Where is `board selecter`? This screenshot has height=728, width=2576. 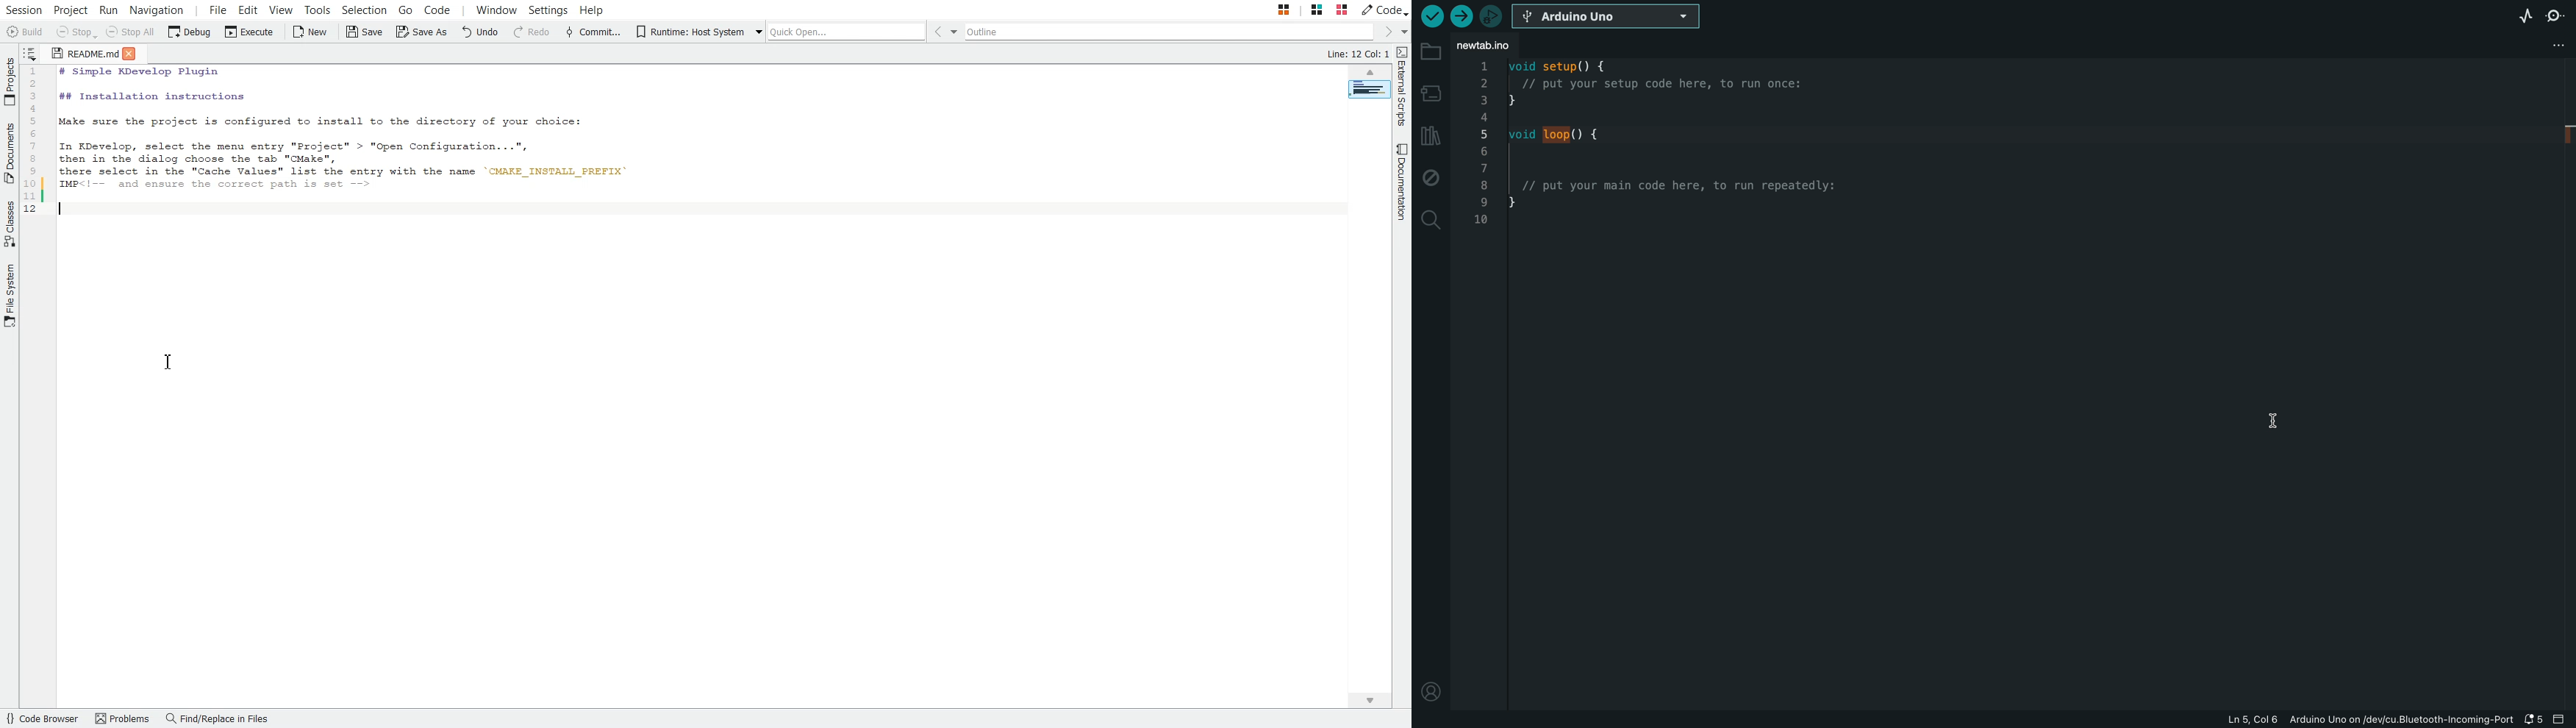
board selecter is located at coordinates (1608, 17).